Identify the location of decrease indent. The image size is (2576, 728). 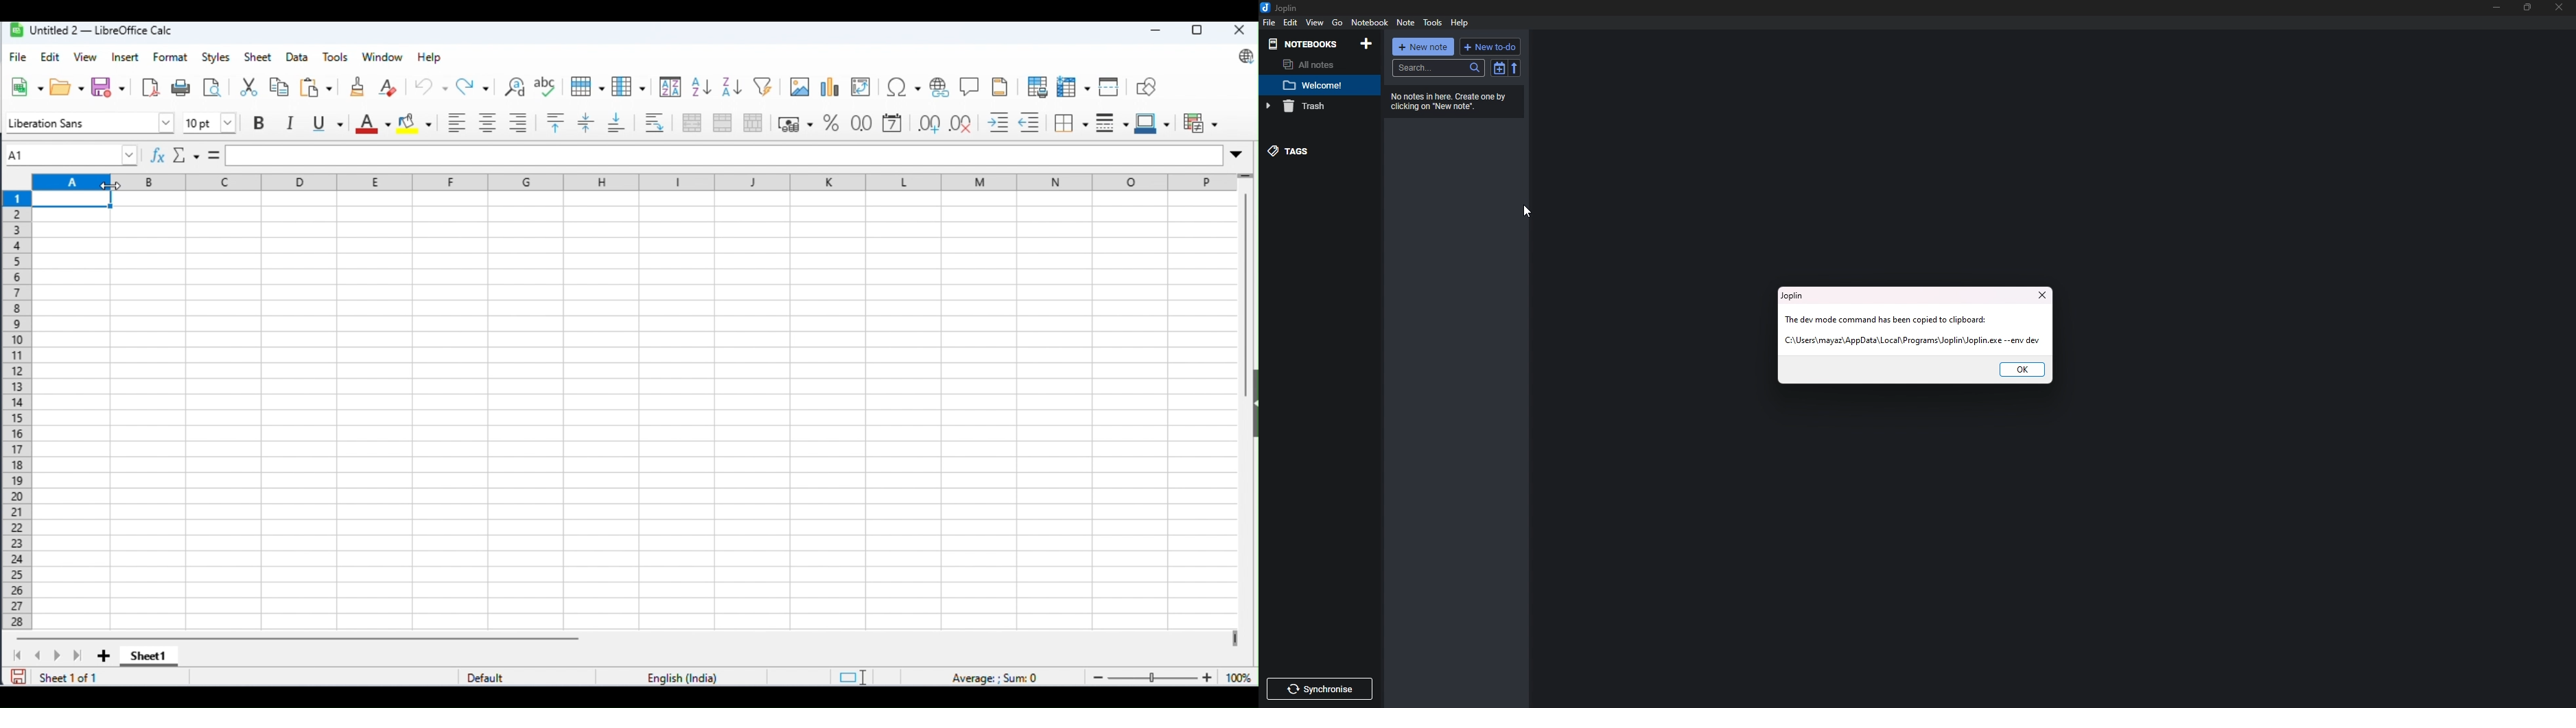
(1033, 123).